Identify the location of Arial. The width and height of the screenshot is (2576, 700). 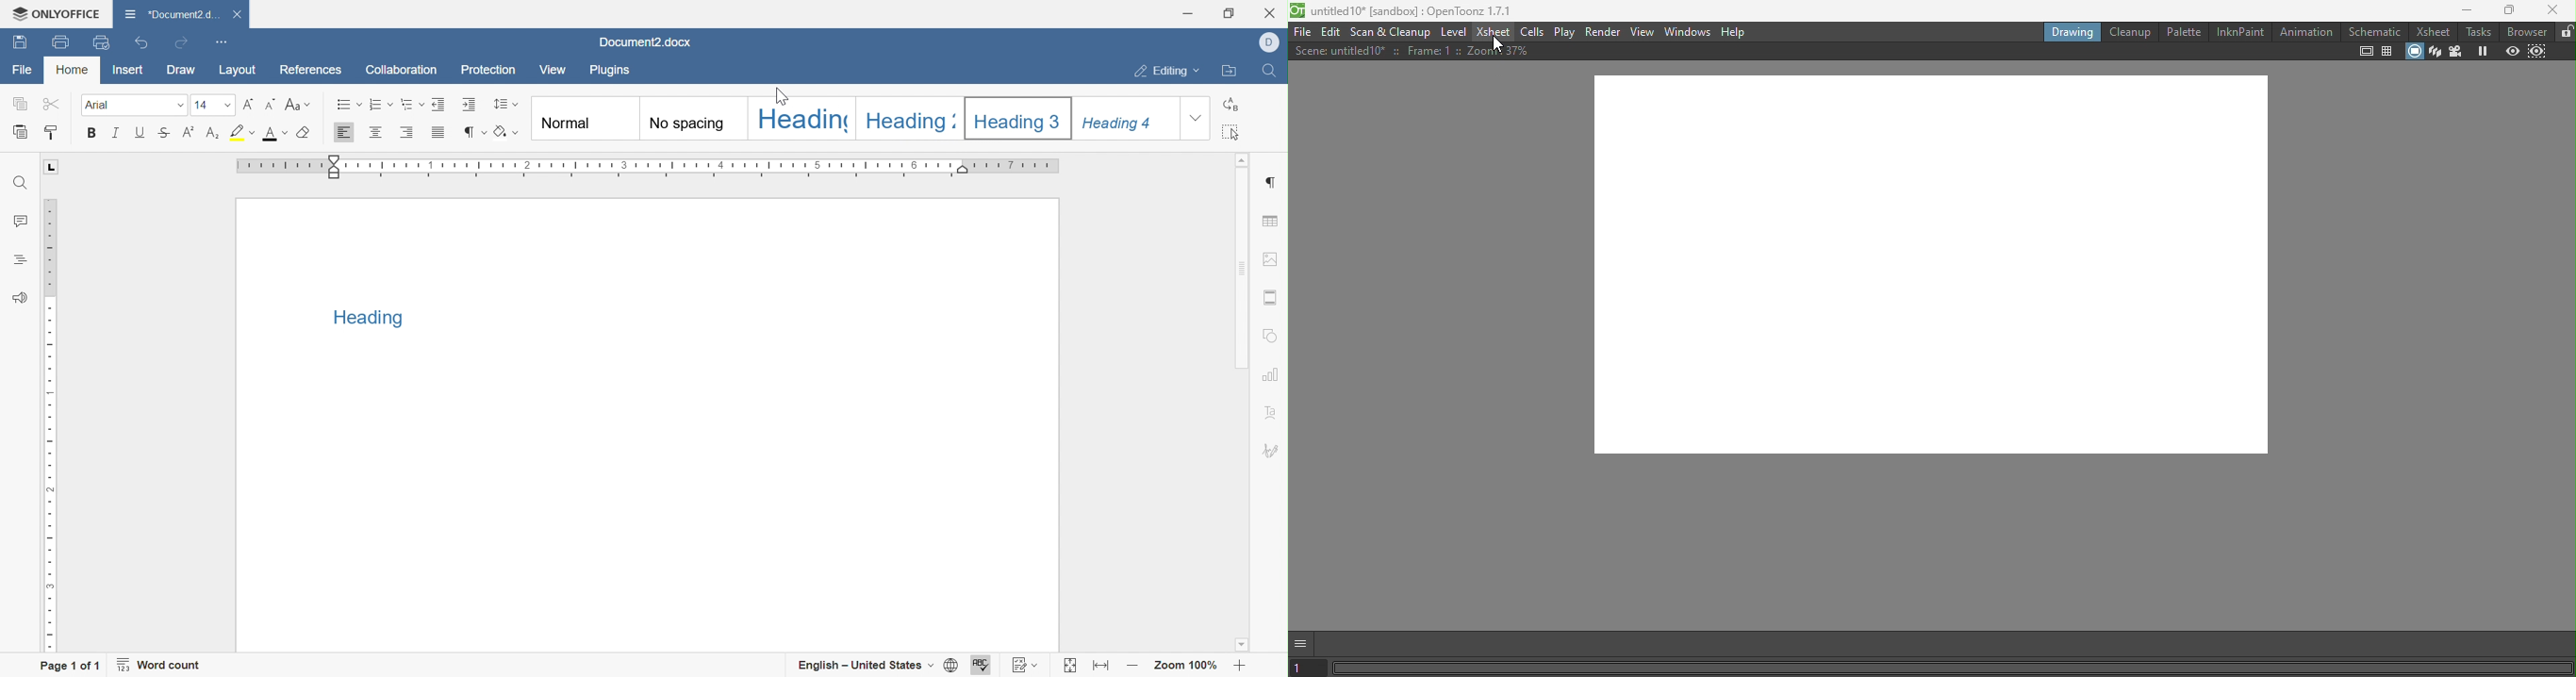
(120, 105).